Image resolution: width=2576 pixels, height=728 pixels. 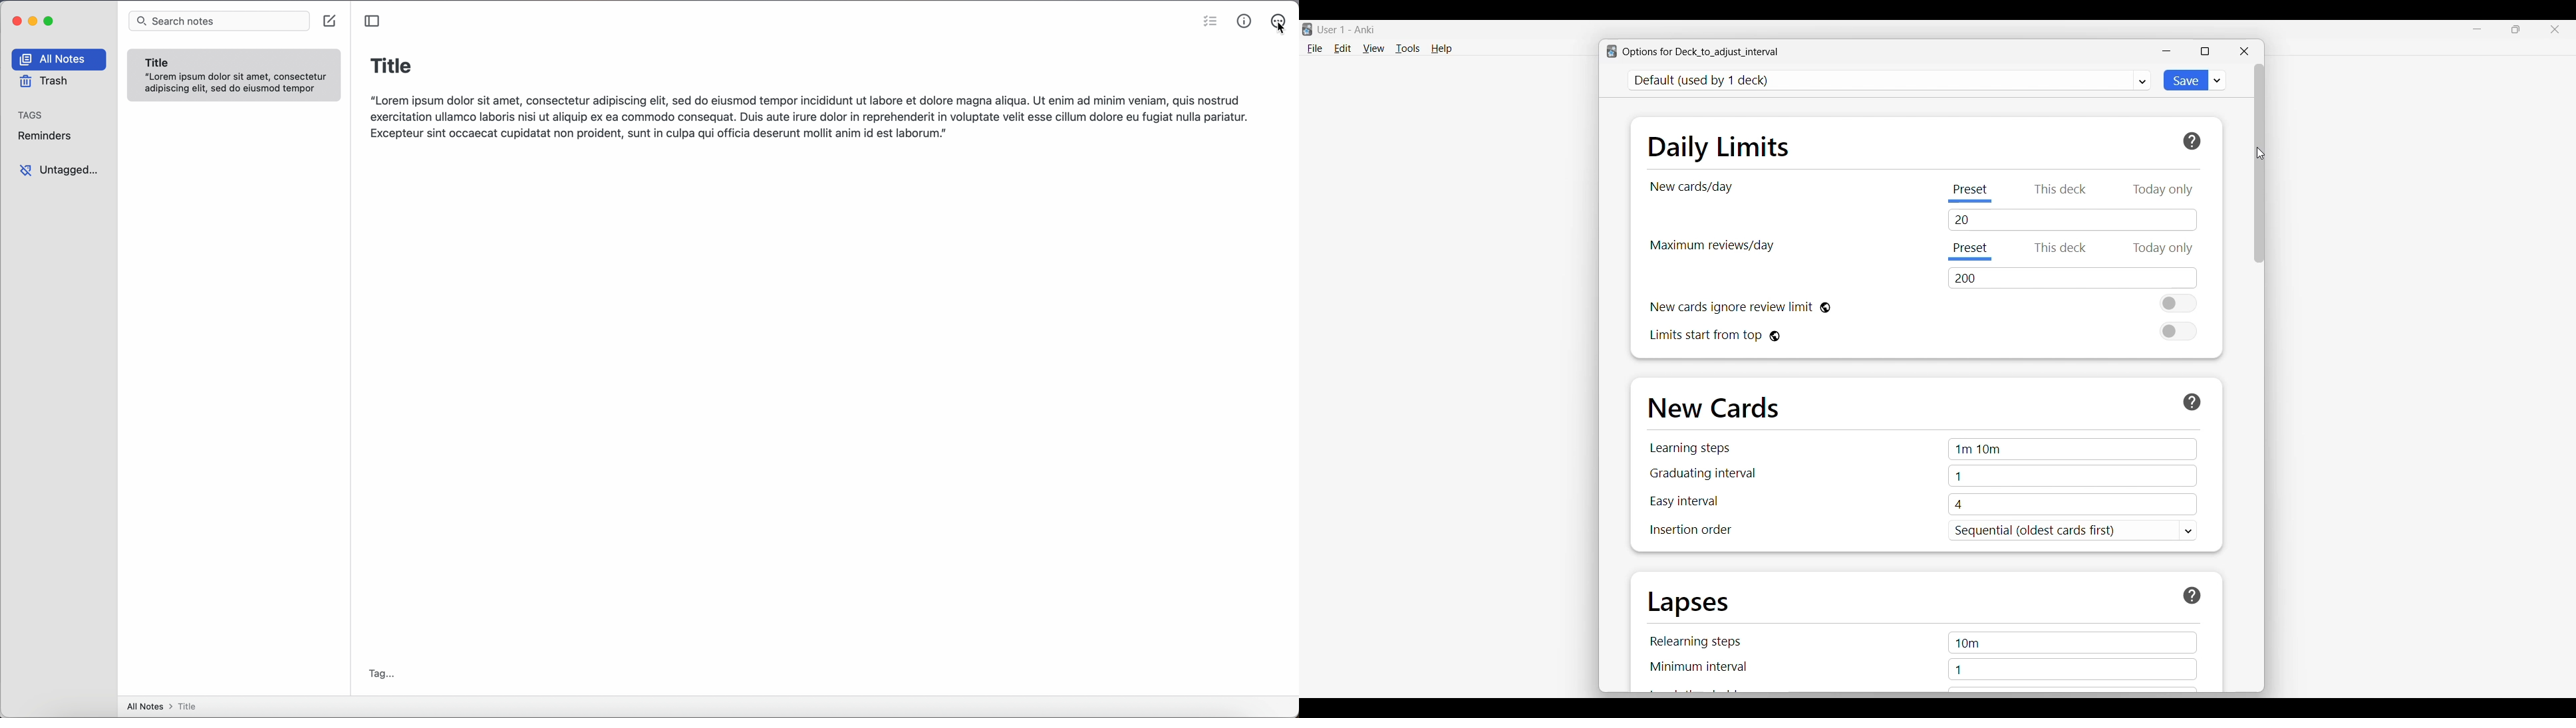 What do you see at coordinates (2192, 142) in the screenshot?
I see `Click to know more about respective section` at bounding box center [2192, 142].